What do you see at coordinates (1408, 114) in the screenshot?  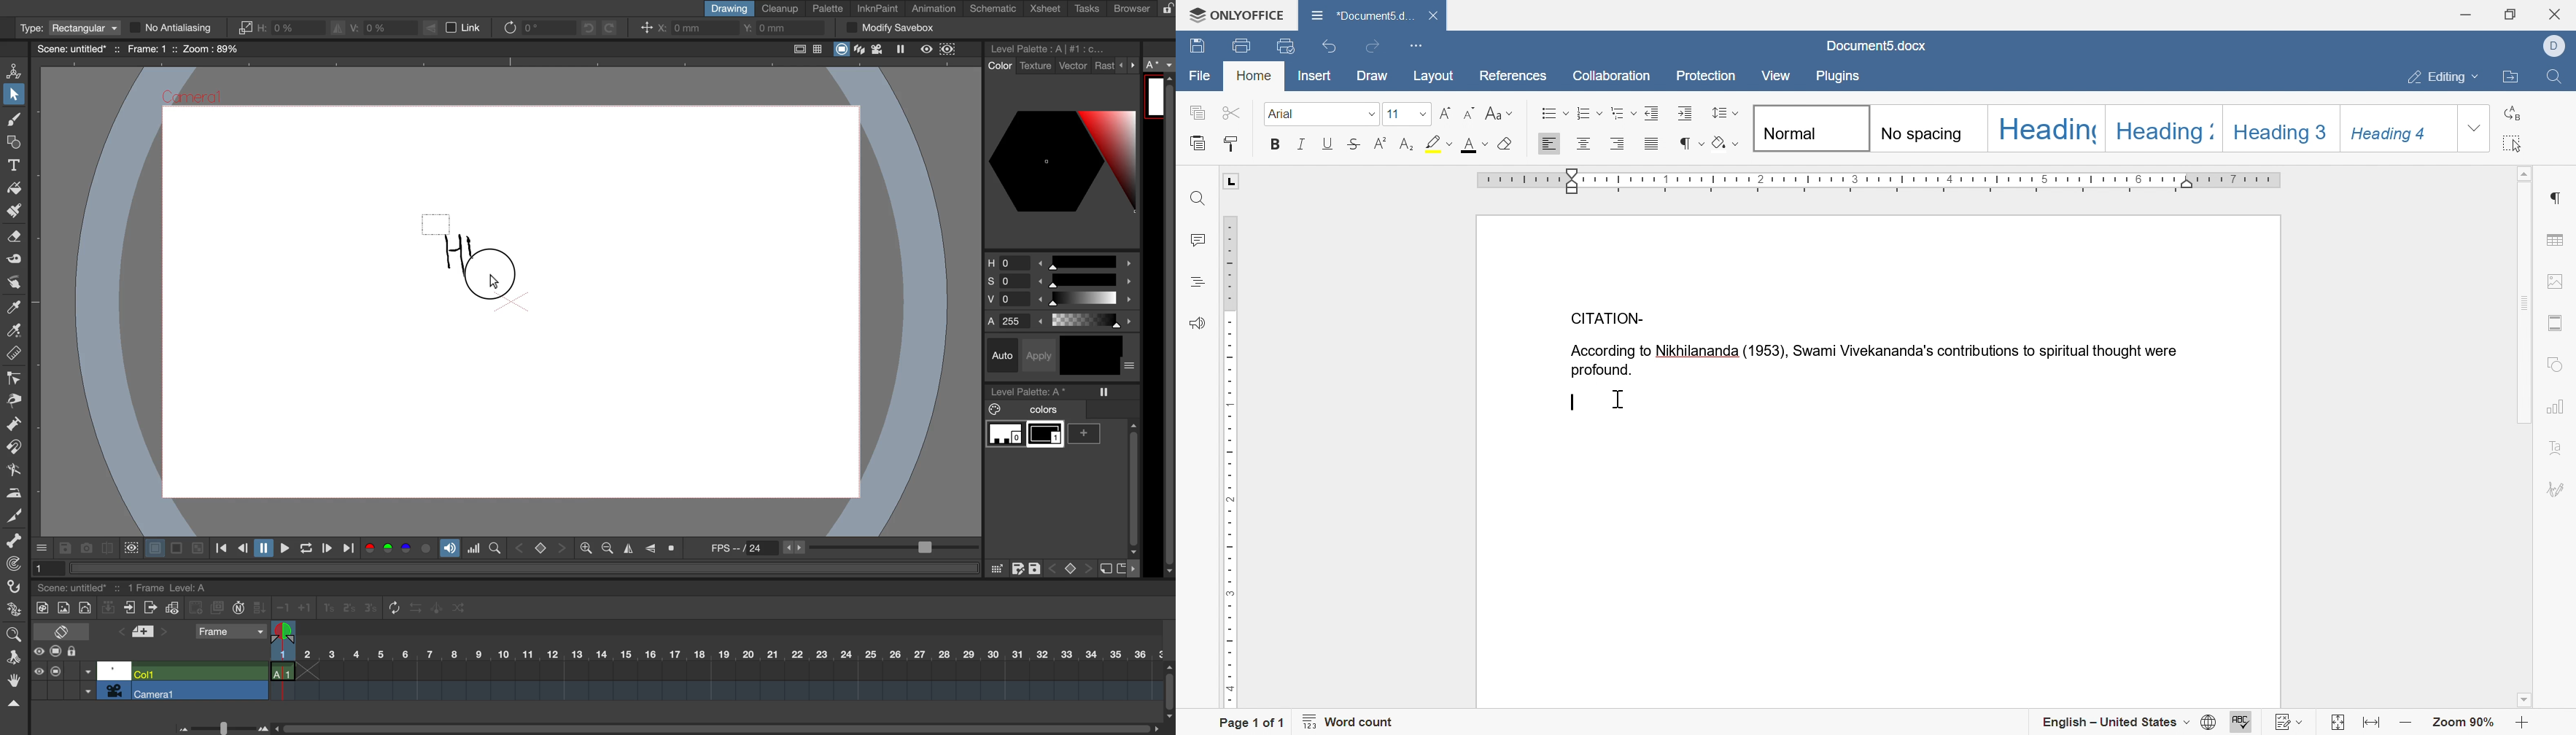 I see `font size` at bounding box center [1408, 114].